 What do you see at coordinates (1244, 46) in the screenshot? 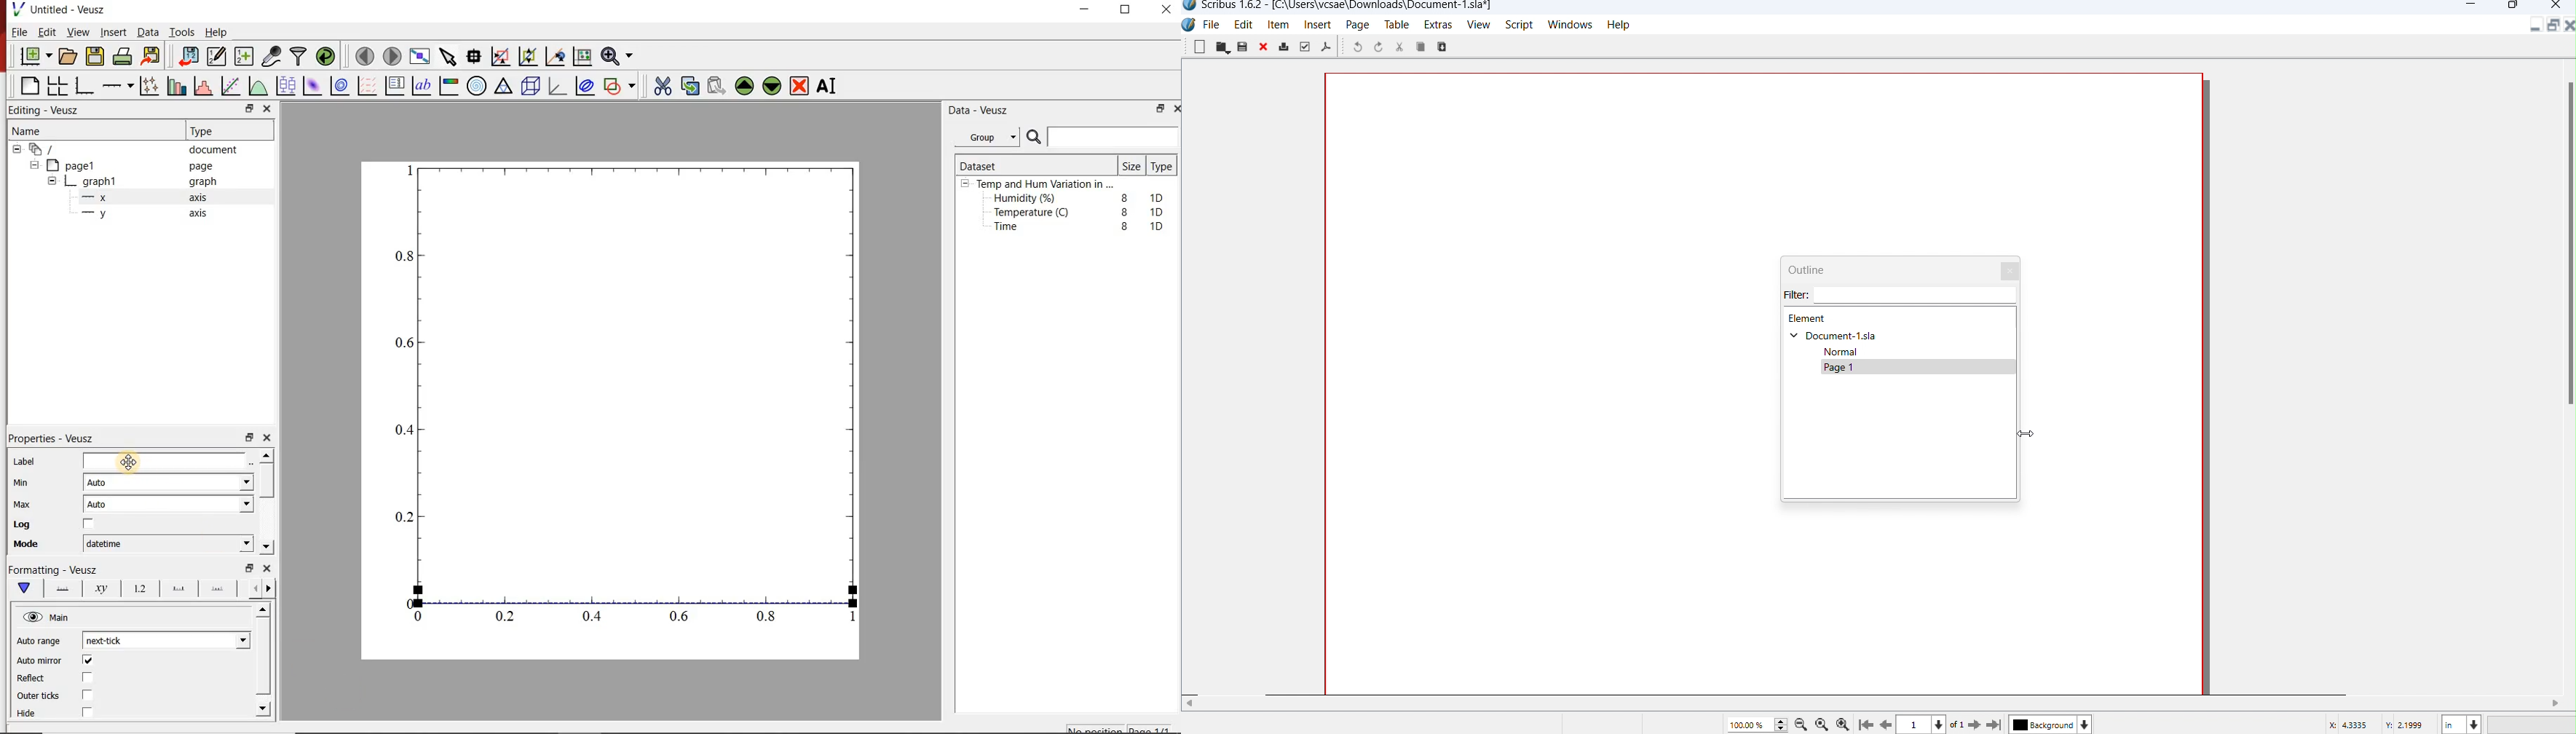
I see `` at bounding box center [1244, 46].